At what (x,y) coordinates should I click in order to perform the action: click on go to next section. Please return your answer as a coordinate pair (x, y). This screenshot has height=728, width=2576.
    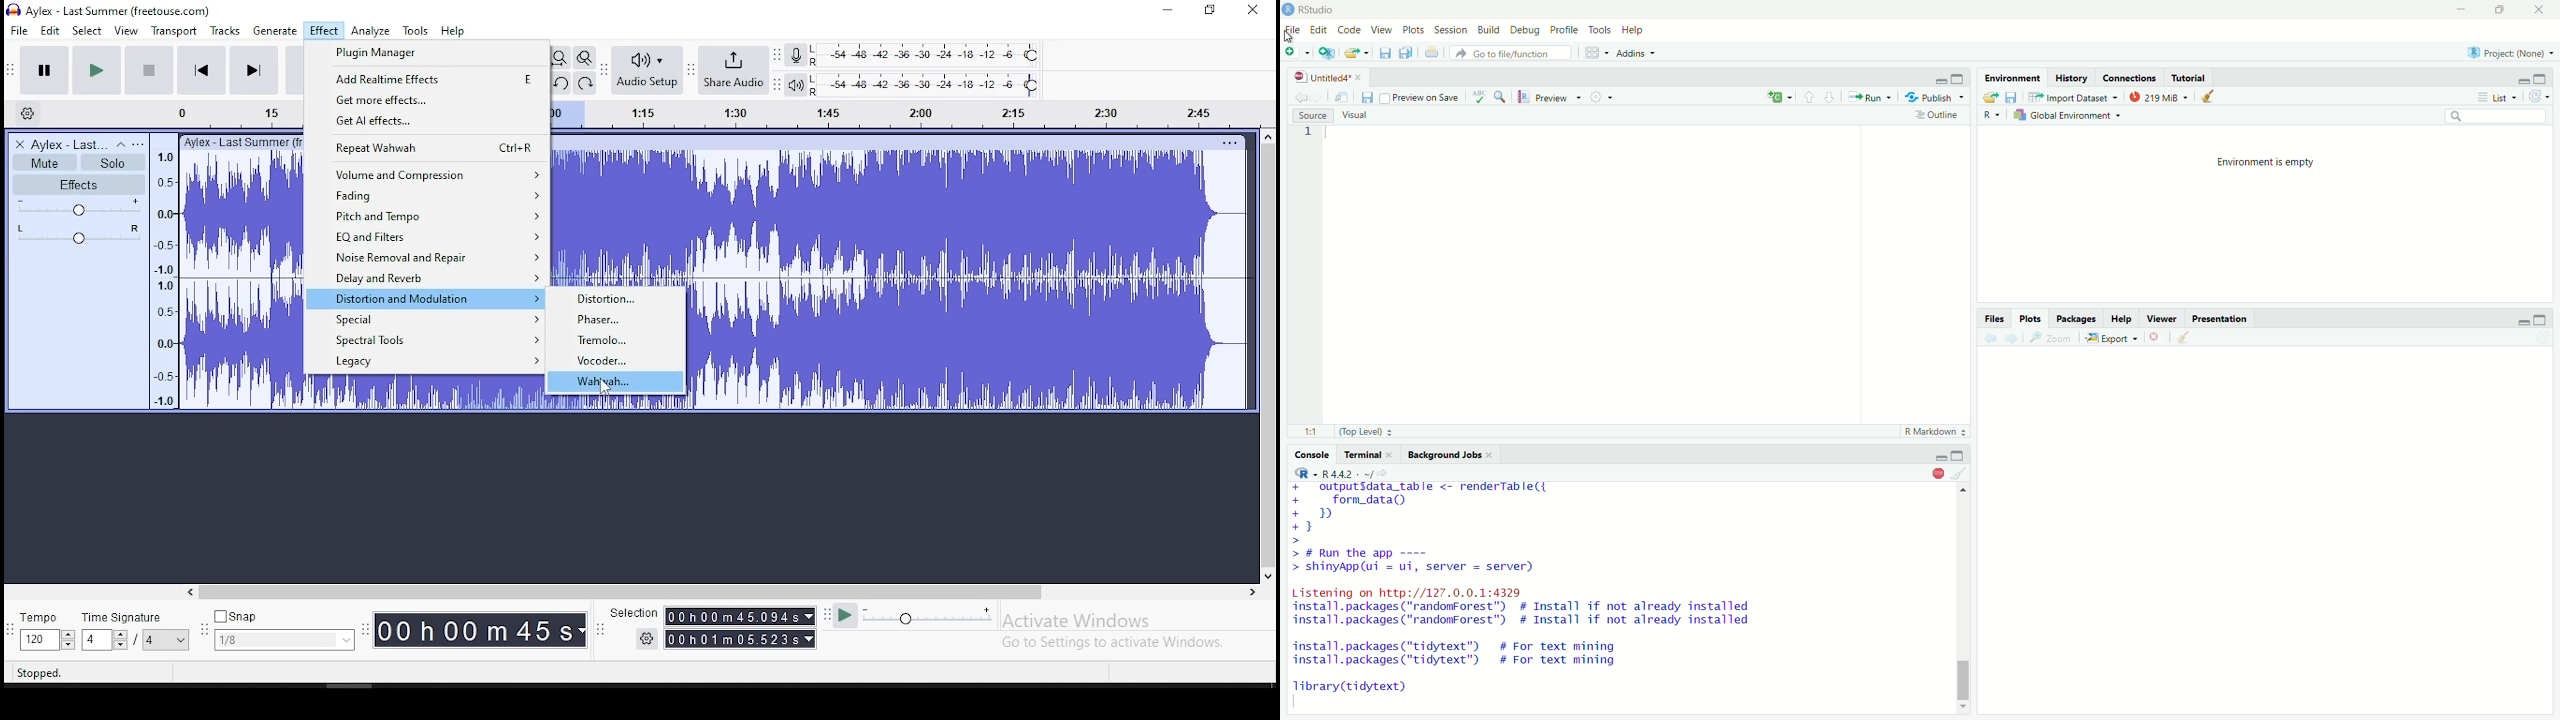
    Looking at the image, I should click on (1829, 97).